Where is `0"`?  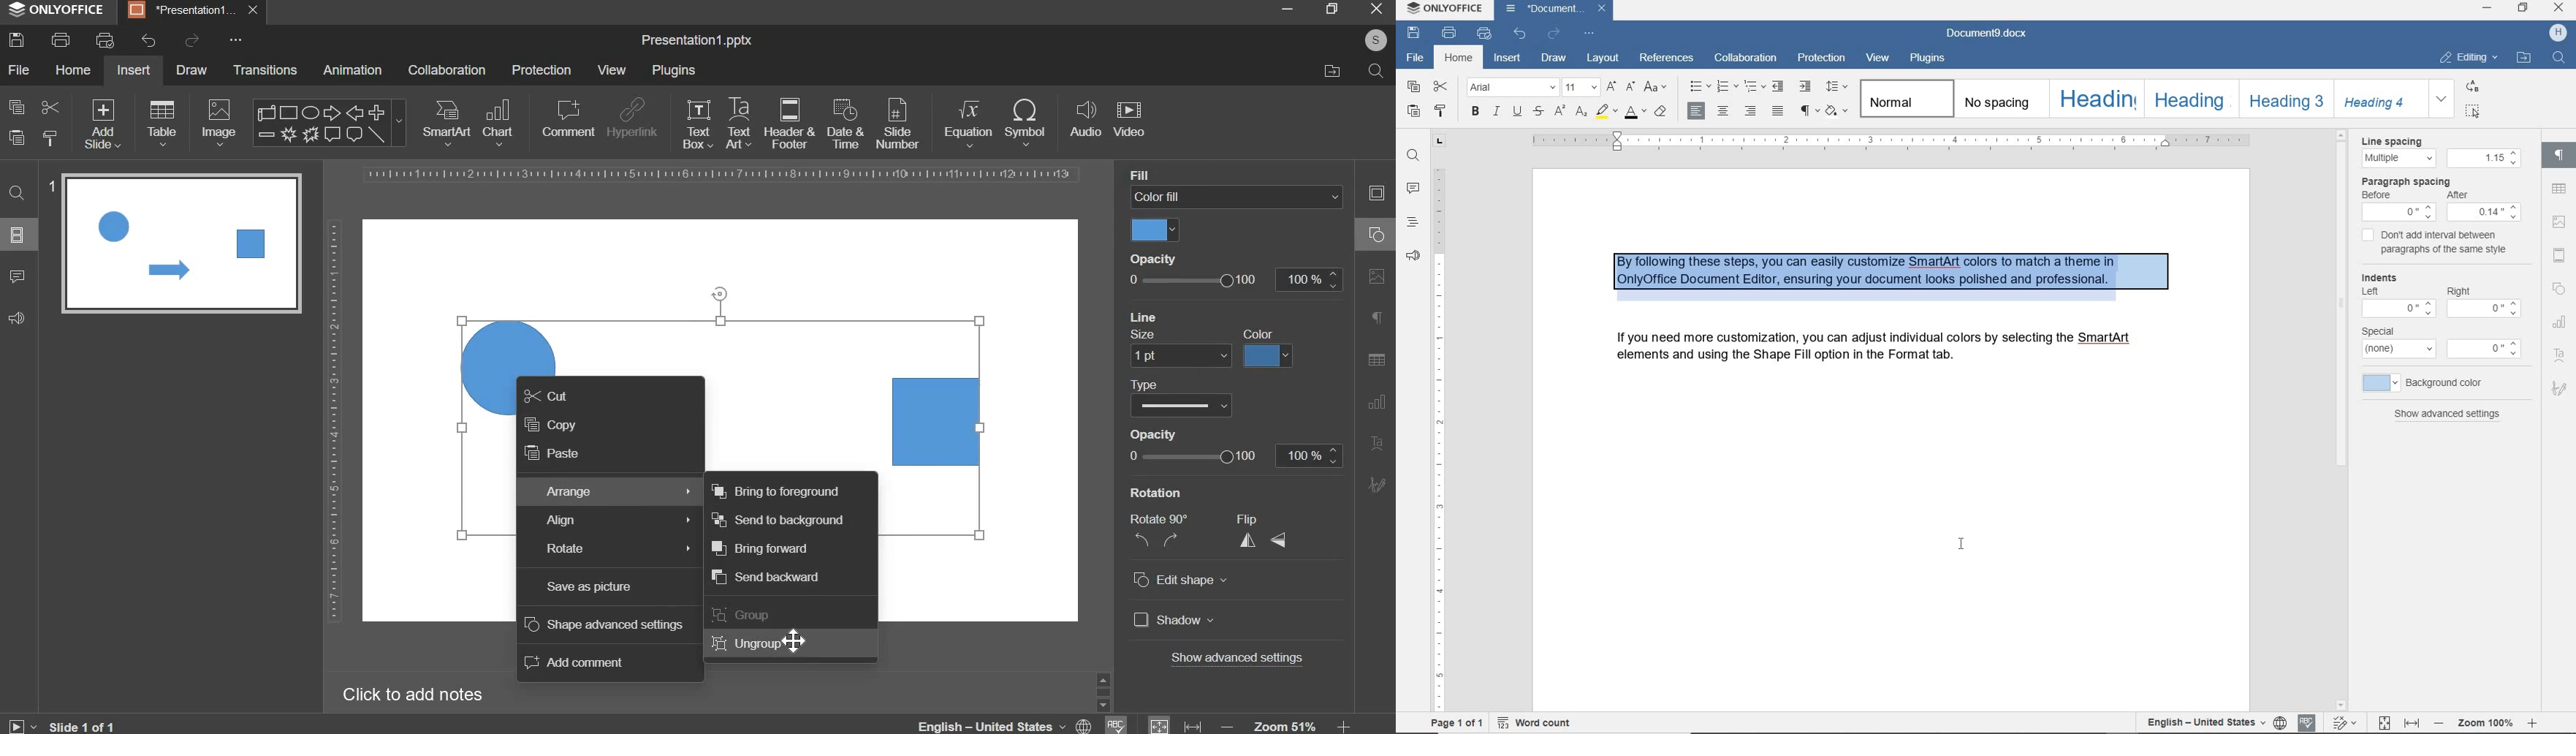 0" is located at coordinates (2480, 349).